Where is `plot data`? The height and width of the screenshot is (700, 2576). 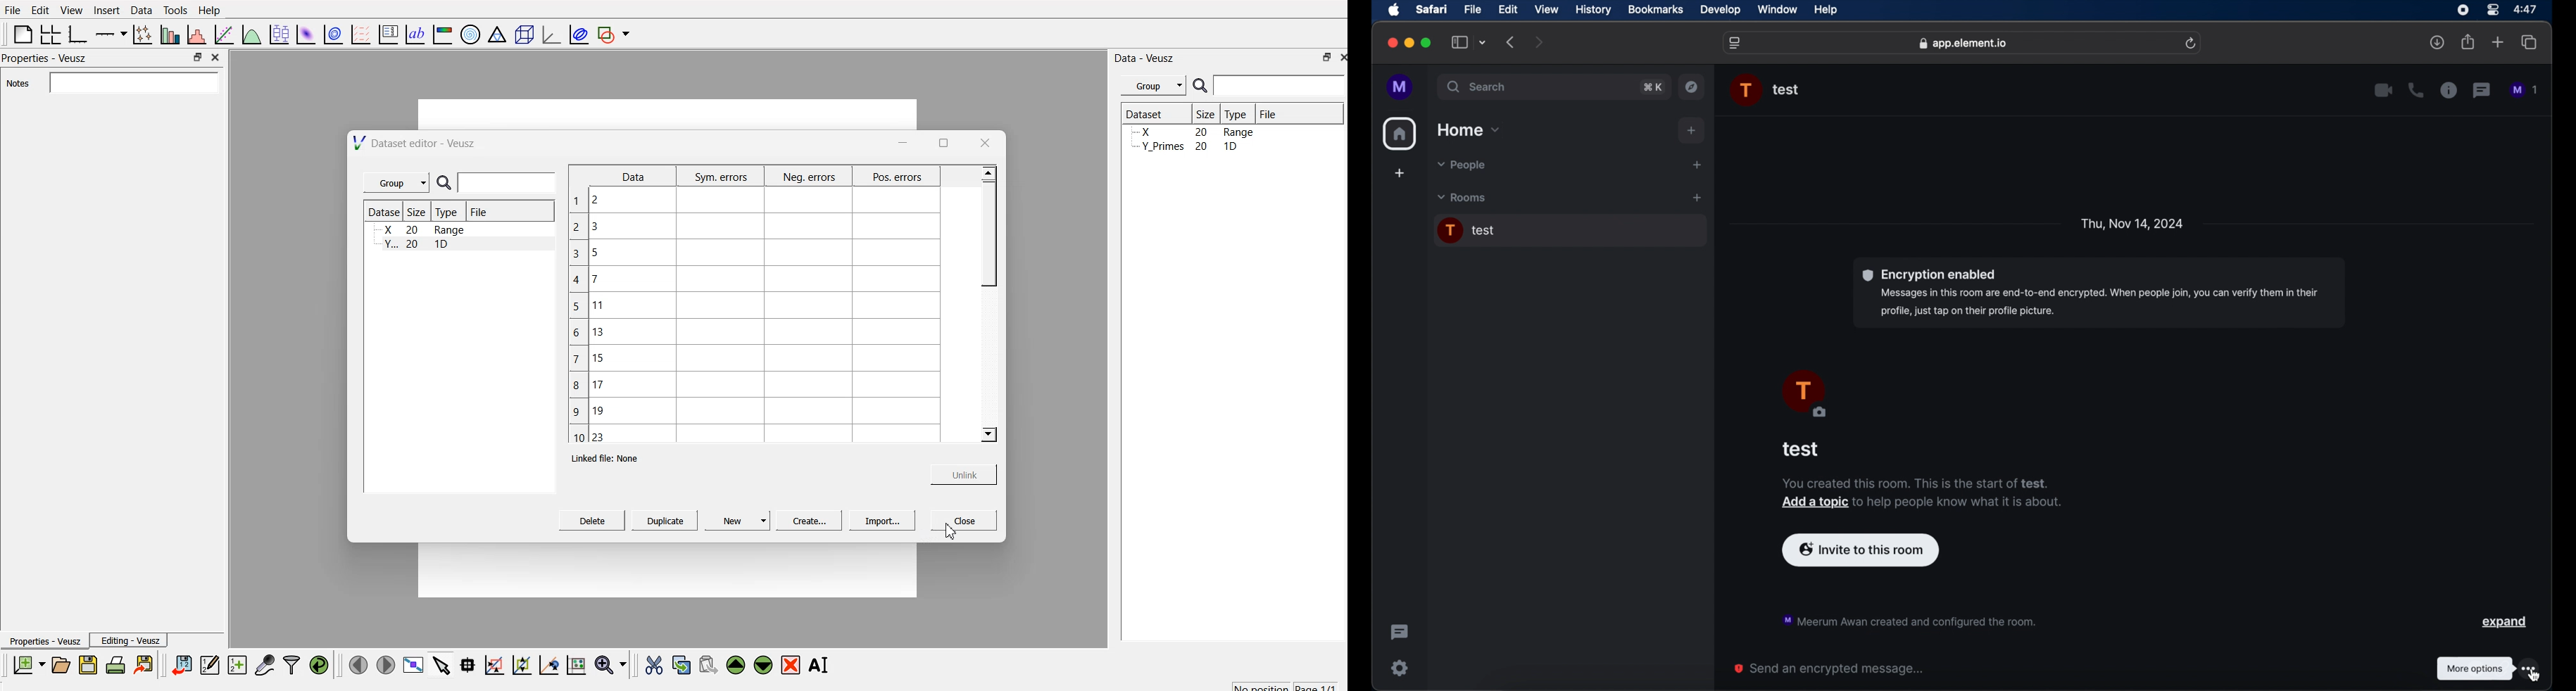
plot data is located at coordinates (334, 33).